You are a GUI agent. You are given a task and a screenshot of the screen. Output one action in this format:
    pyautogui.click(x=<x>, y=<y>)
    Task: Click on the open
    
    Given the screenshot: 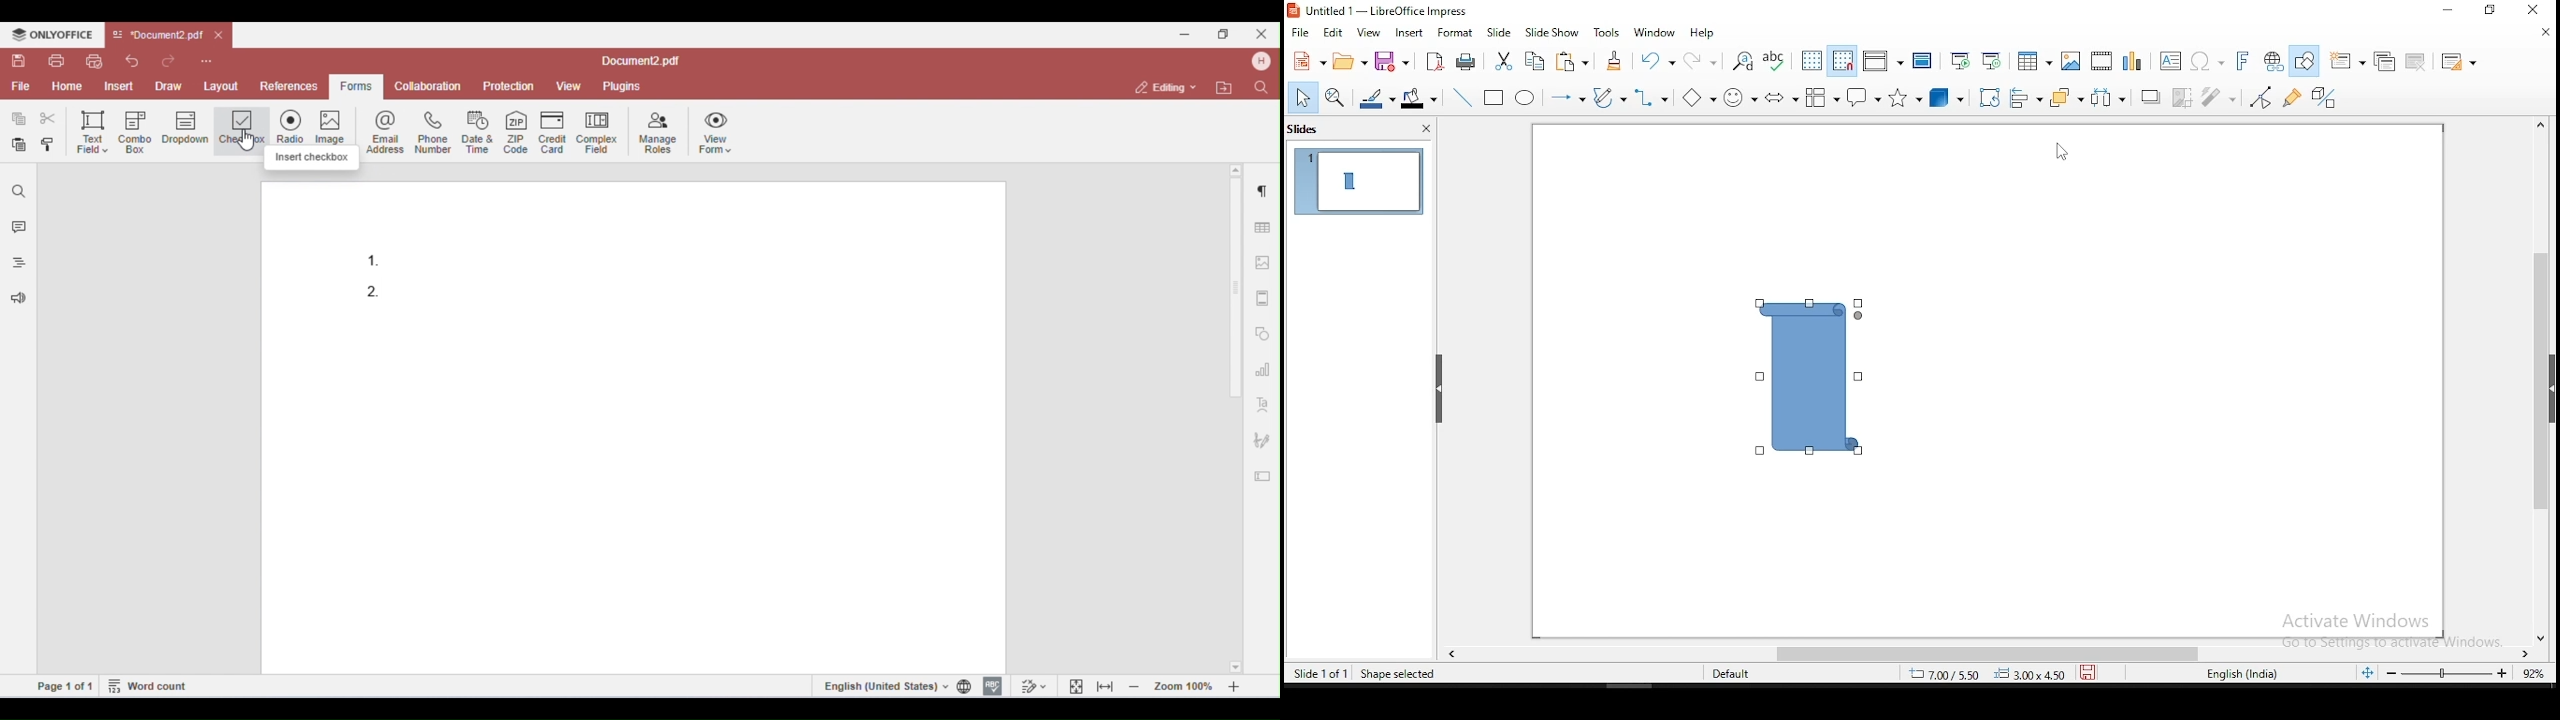 What is the action you would take?
    pyautogui.click(x=1347, y=61)
    